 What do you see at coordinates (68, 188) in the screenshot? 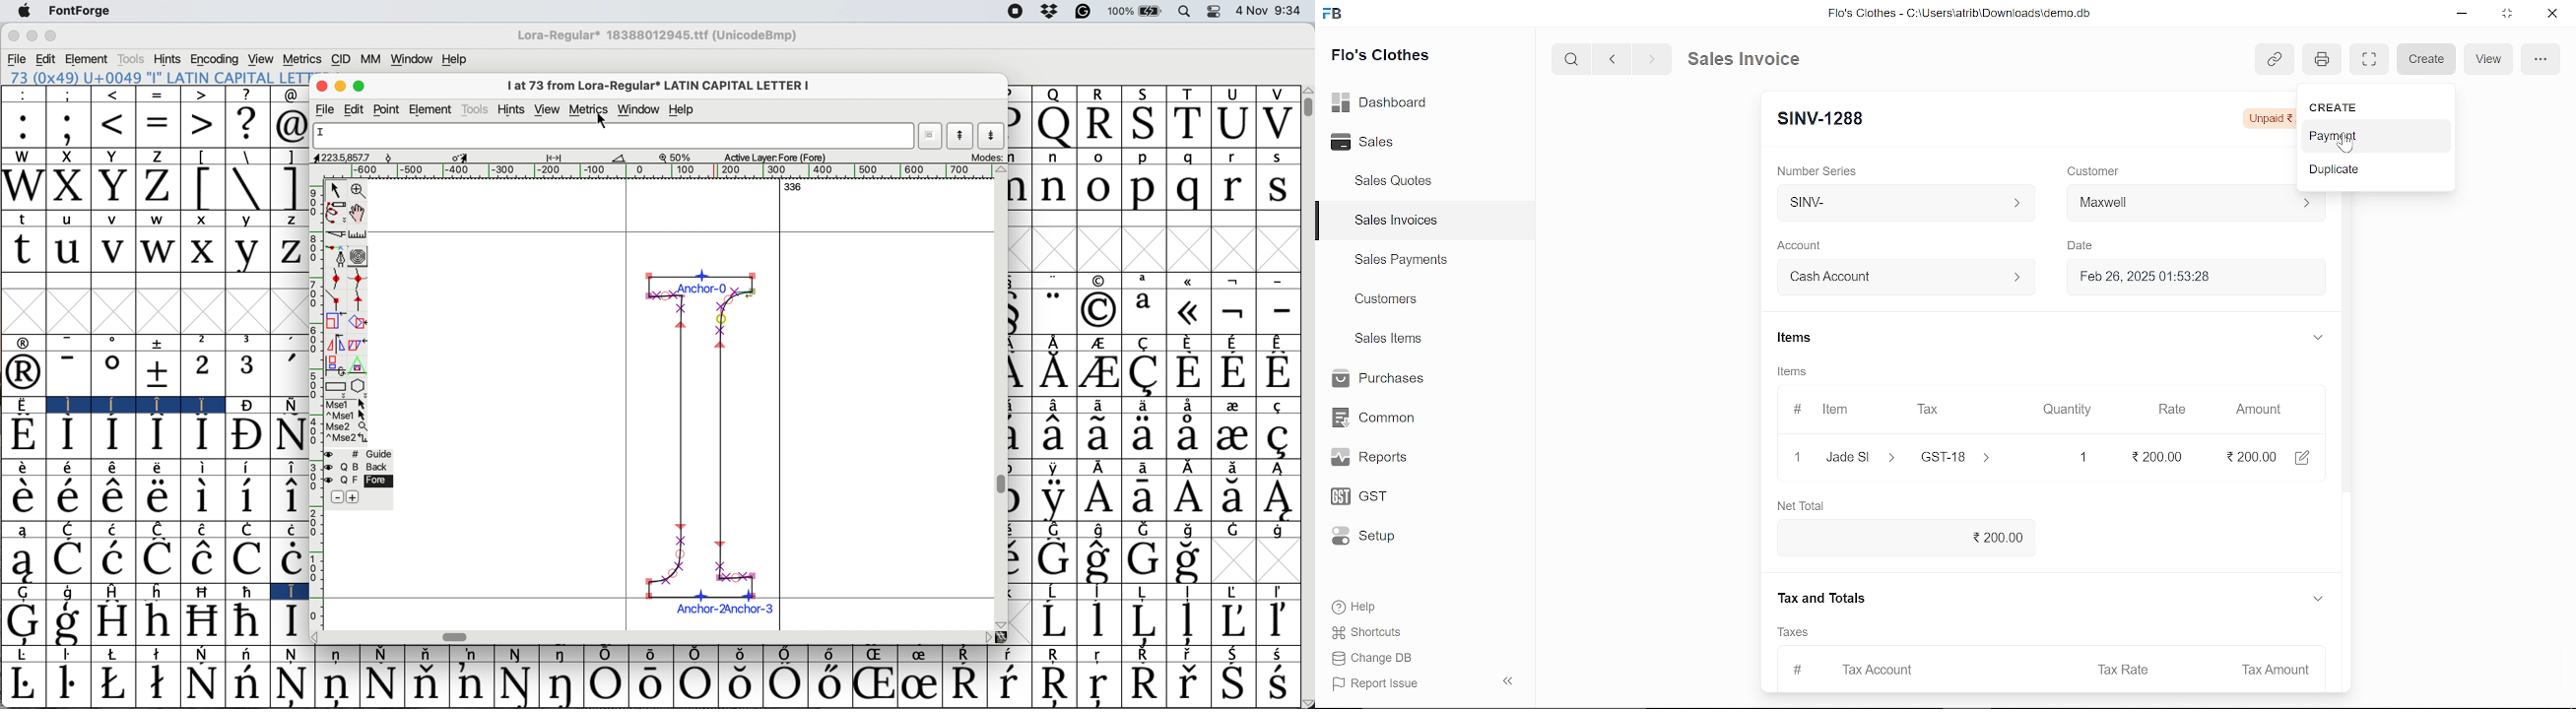
I see `X` at bounding box center [68, 188].